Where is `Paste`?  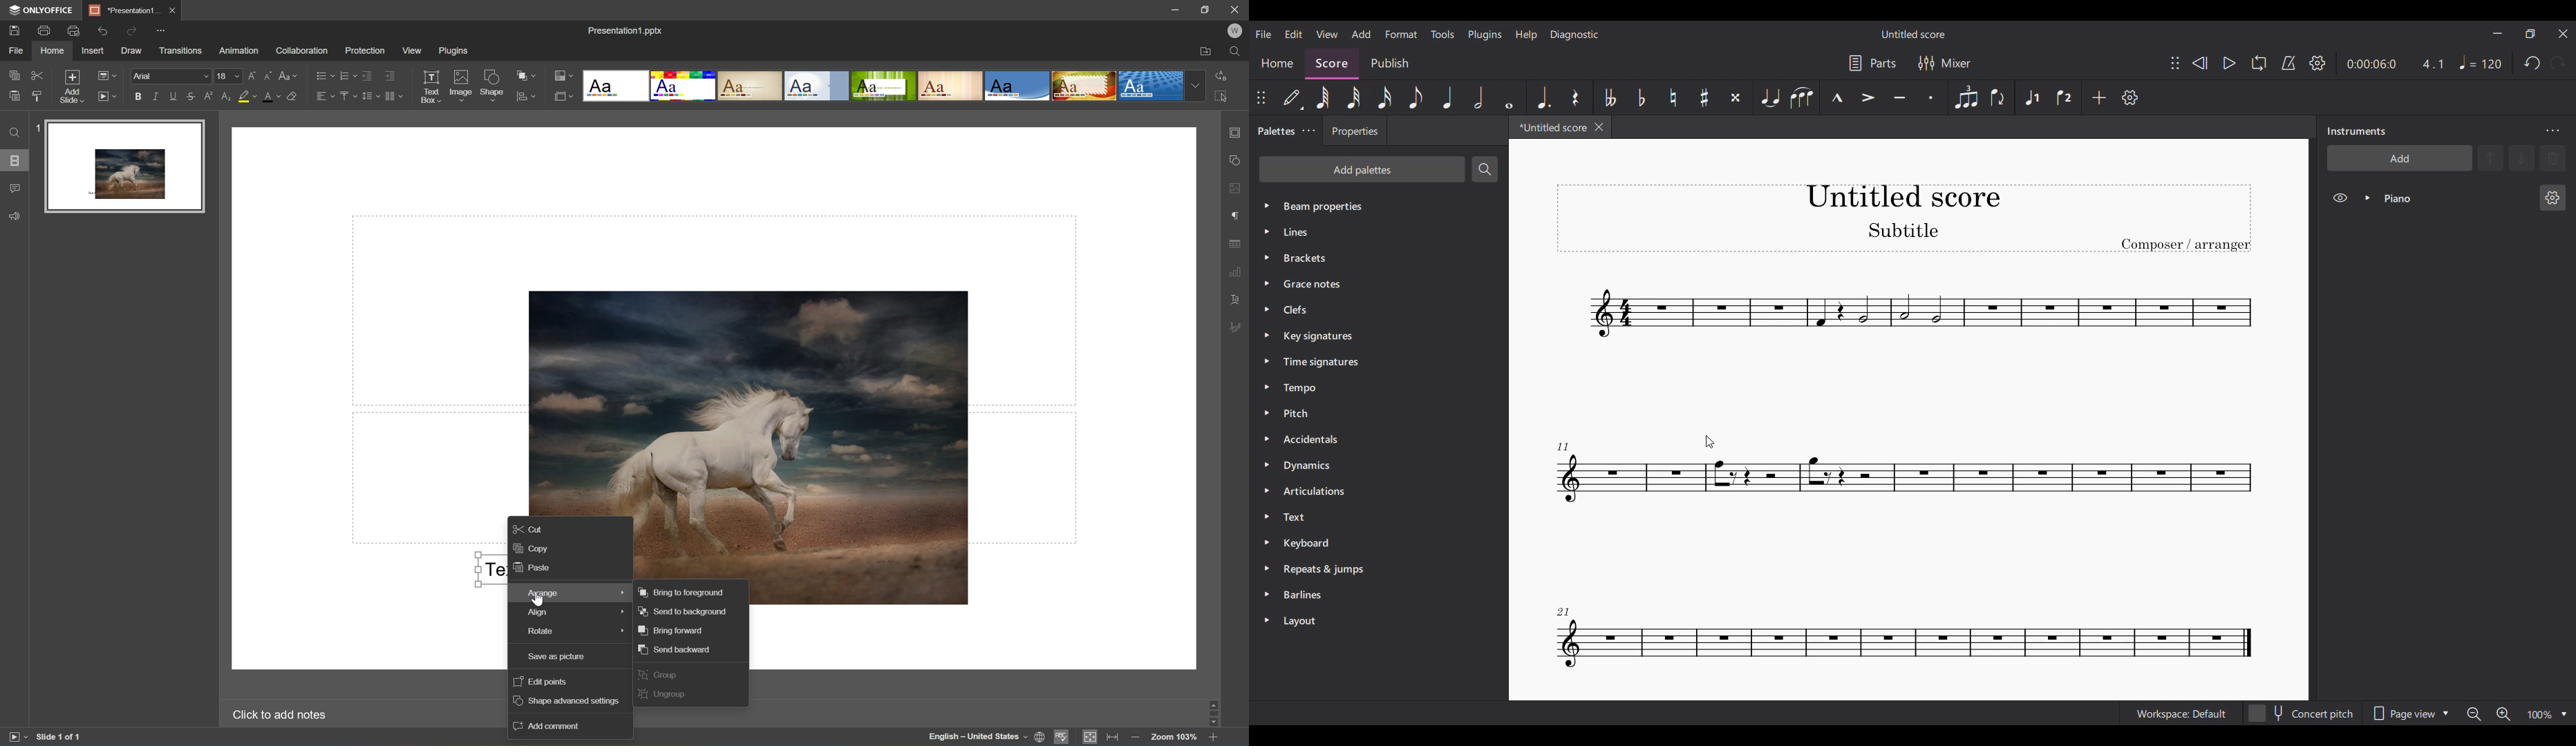
Paste is located at coordinates (14, 97).